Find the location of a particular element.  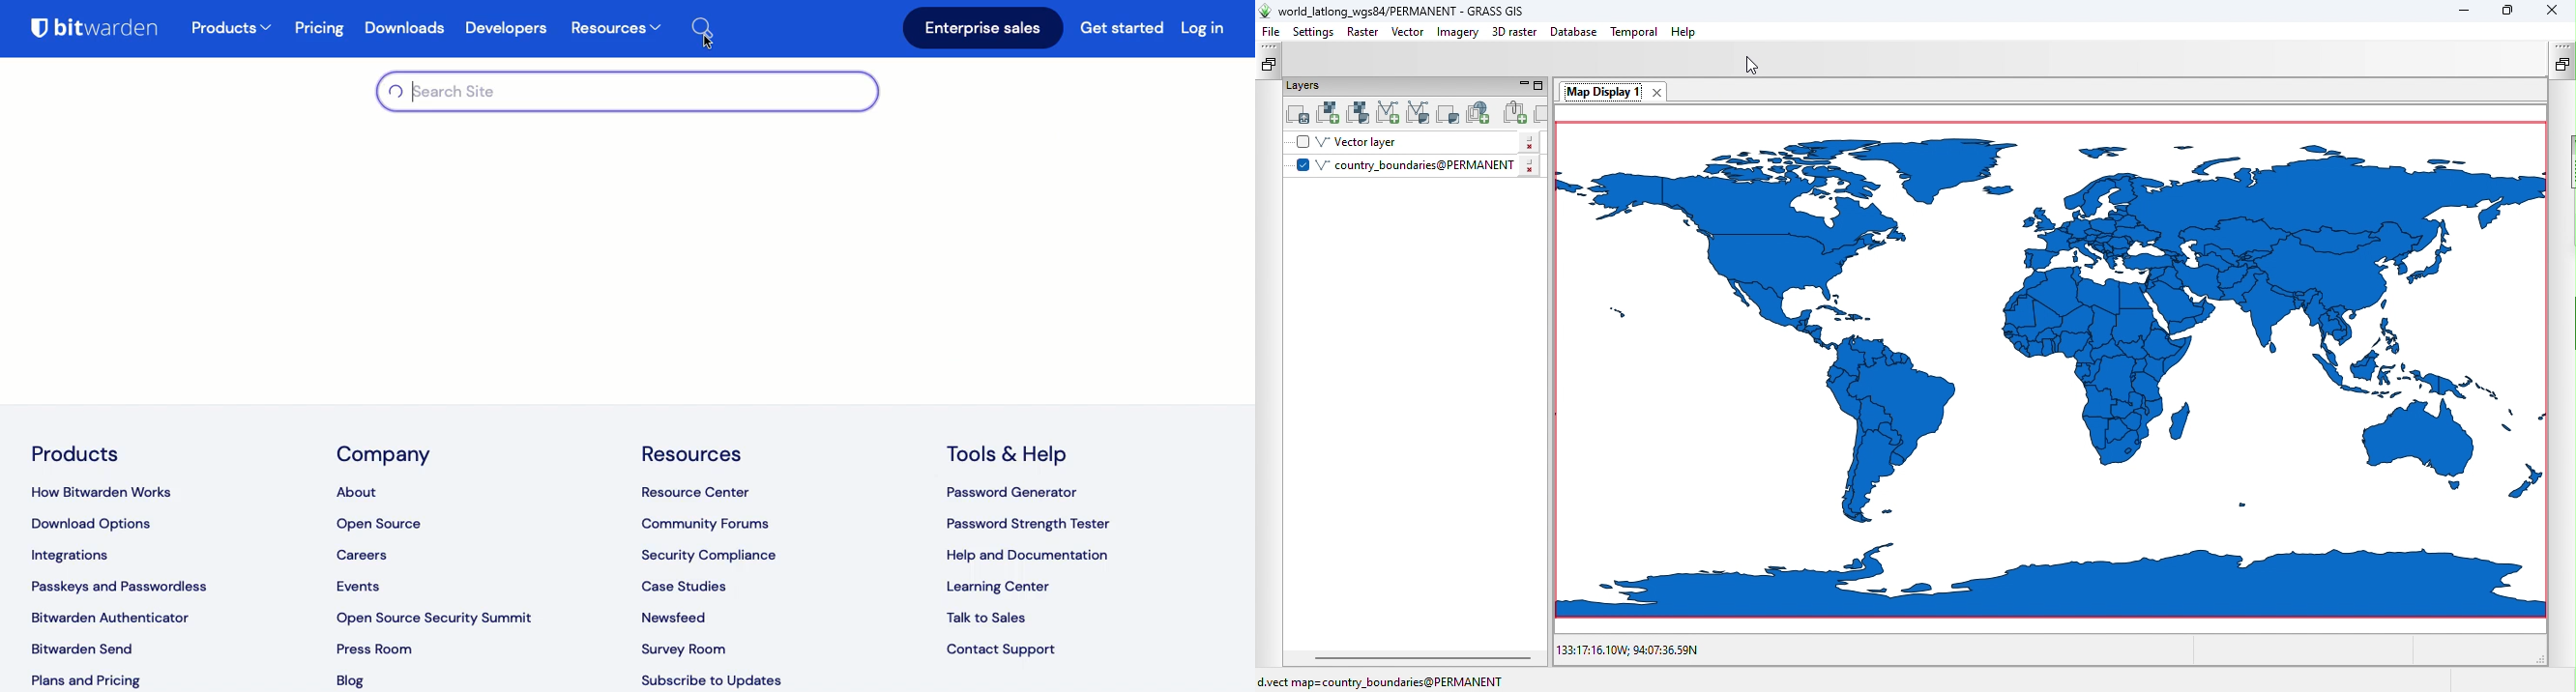

open source is located at coordinates (382, 525).